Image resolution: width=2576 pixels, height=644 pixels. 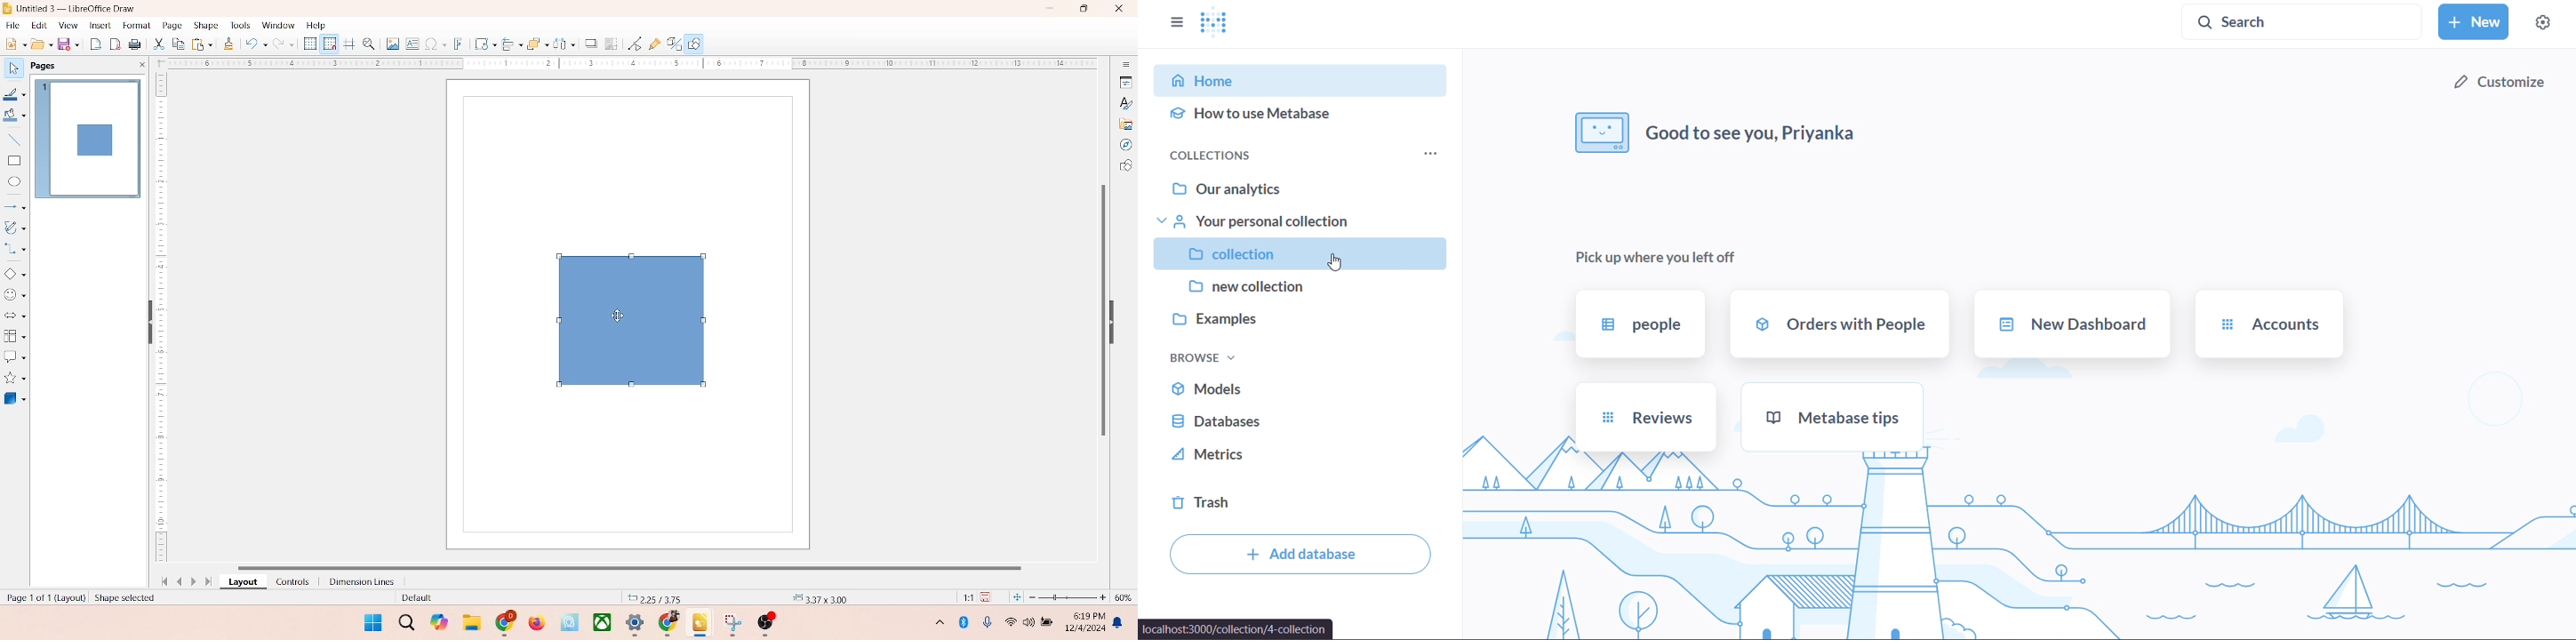 What do you see at coordinates (178, 45) in the screenshot?
I see `copy` at bounding box center [178, 45].